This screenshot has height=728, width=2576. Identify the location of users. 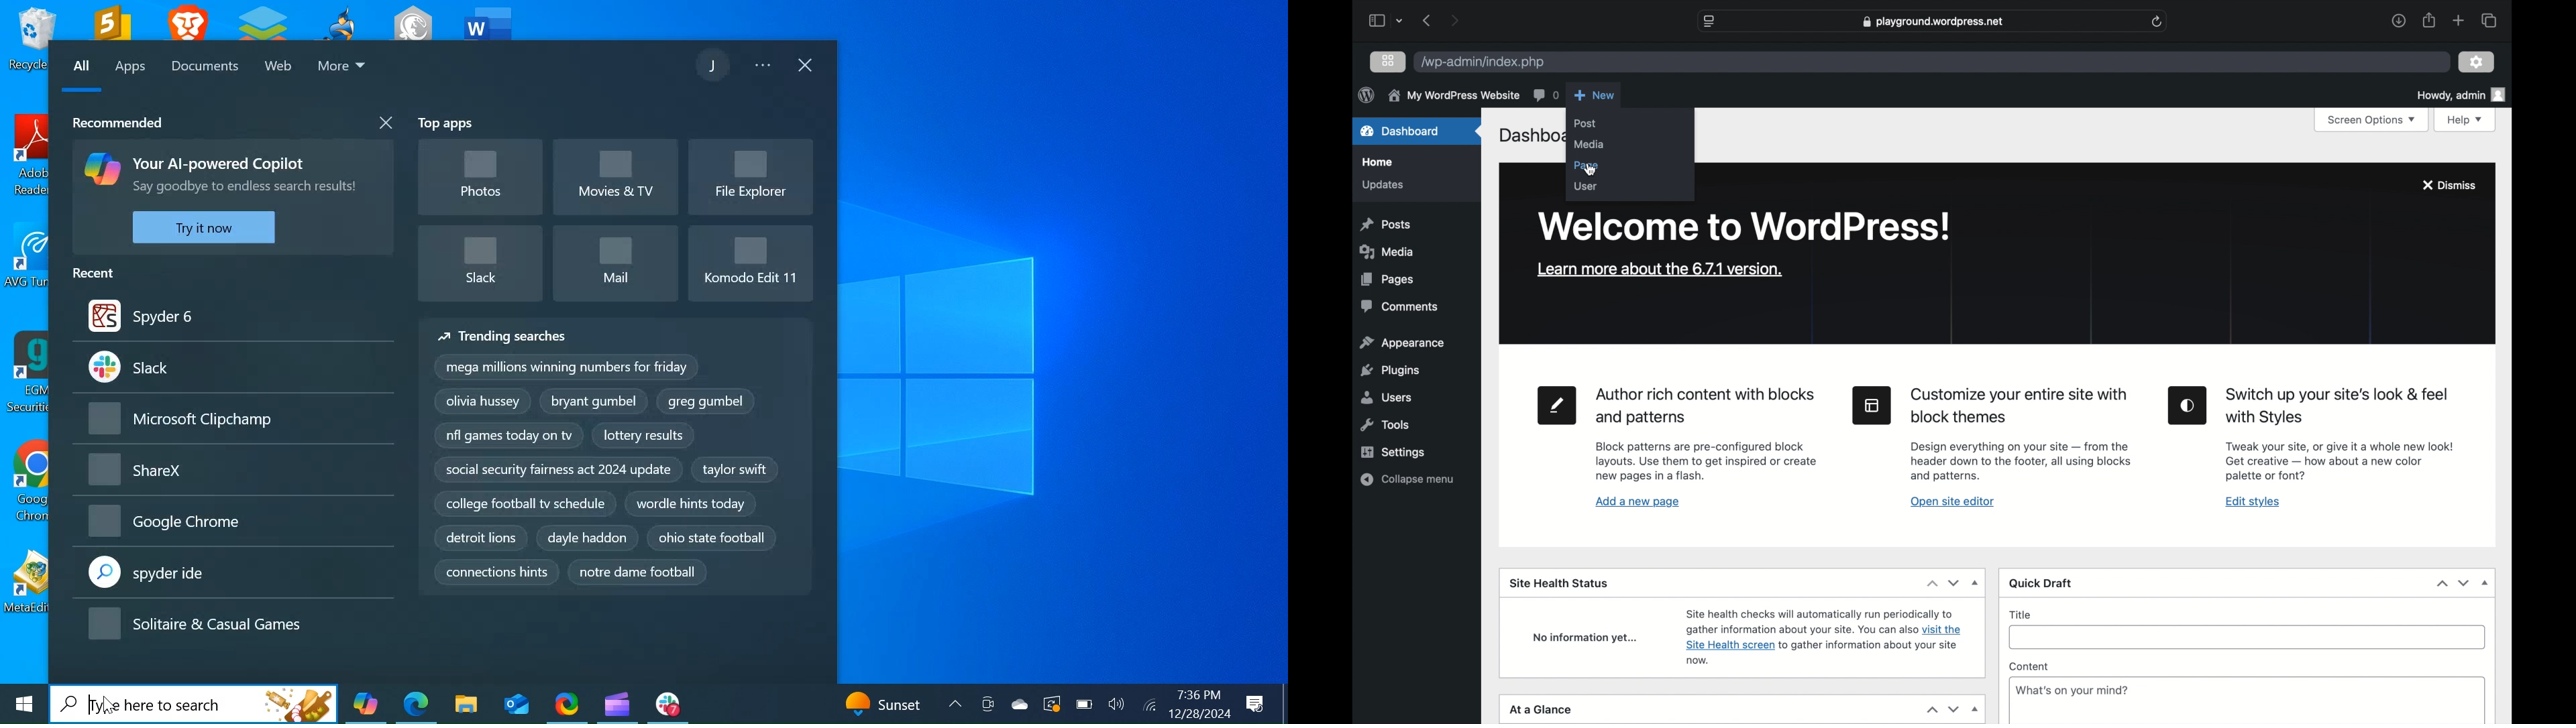
(1385, 397).